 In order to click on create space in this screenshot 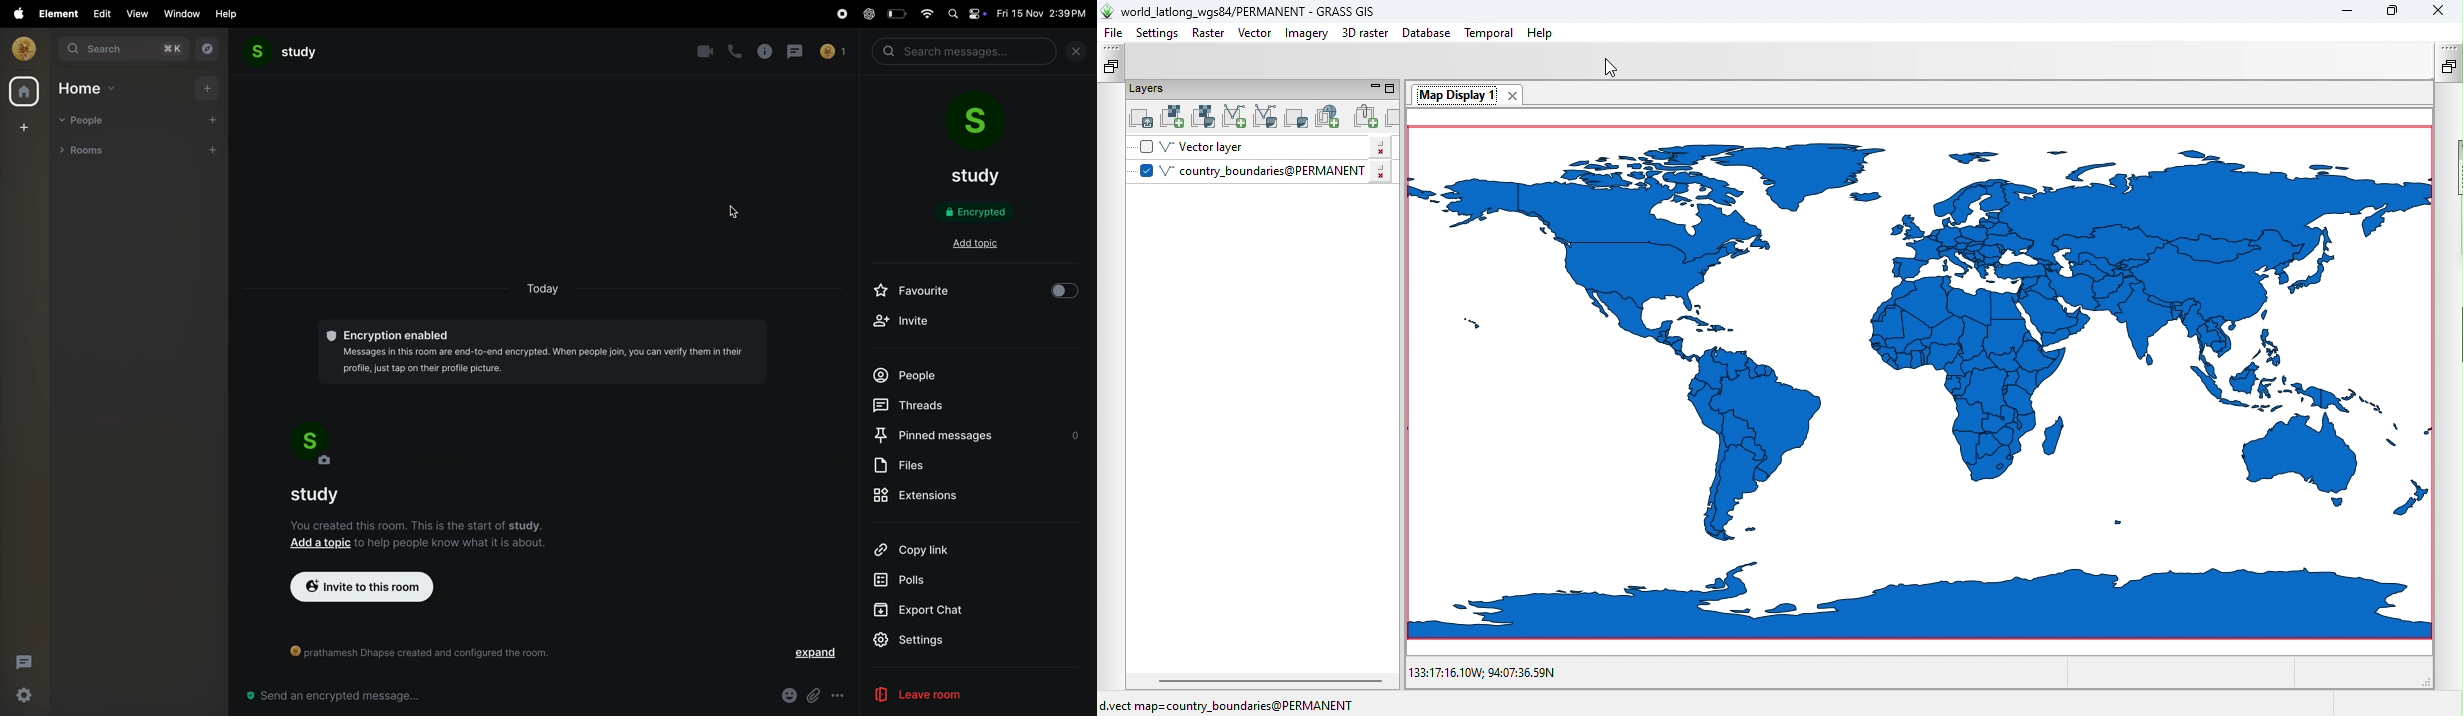, I will do `click(22, 126)`.